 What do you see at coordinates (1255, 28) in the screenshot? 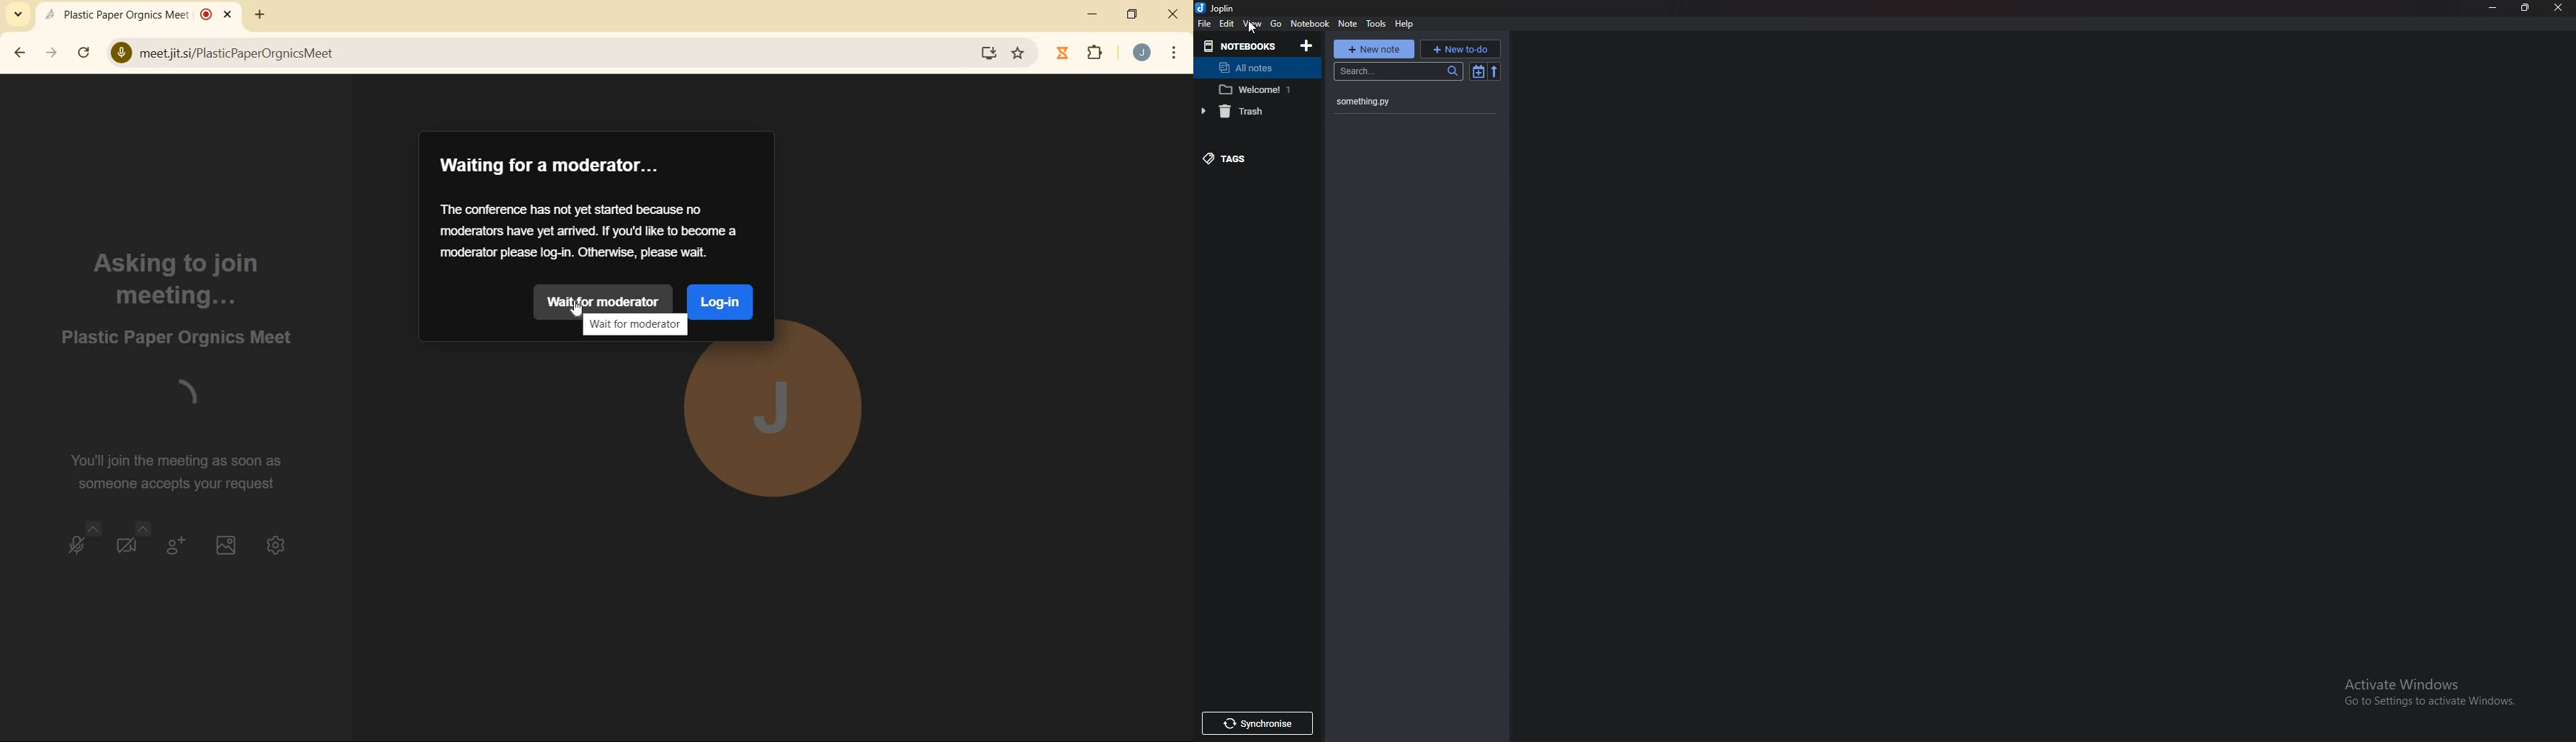
I see `cursor` at bounding box center [1255, 28].